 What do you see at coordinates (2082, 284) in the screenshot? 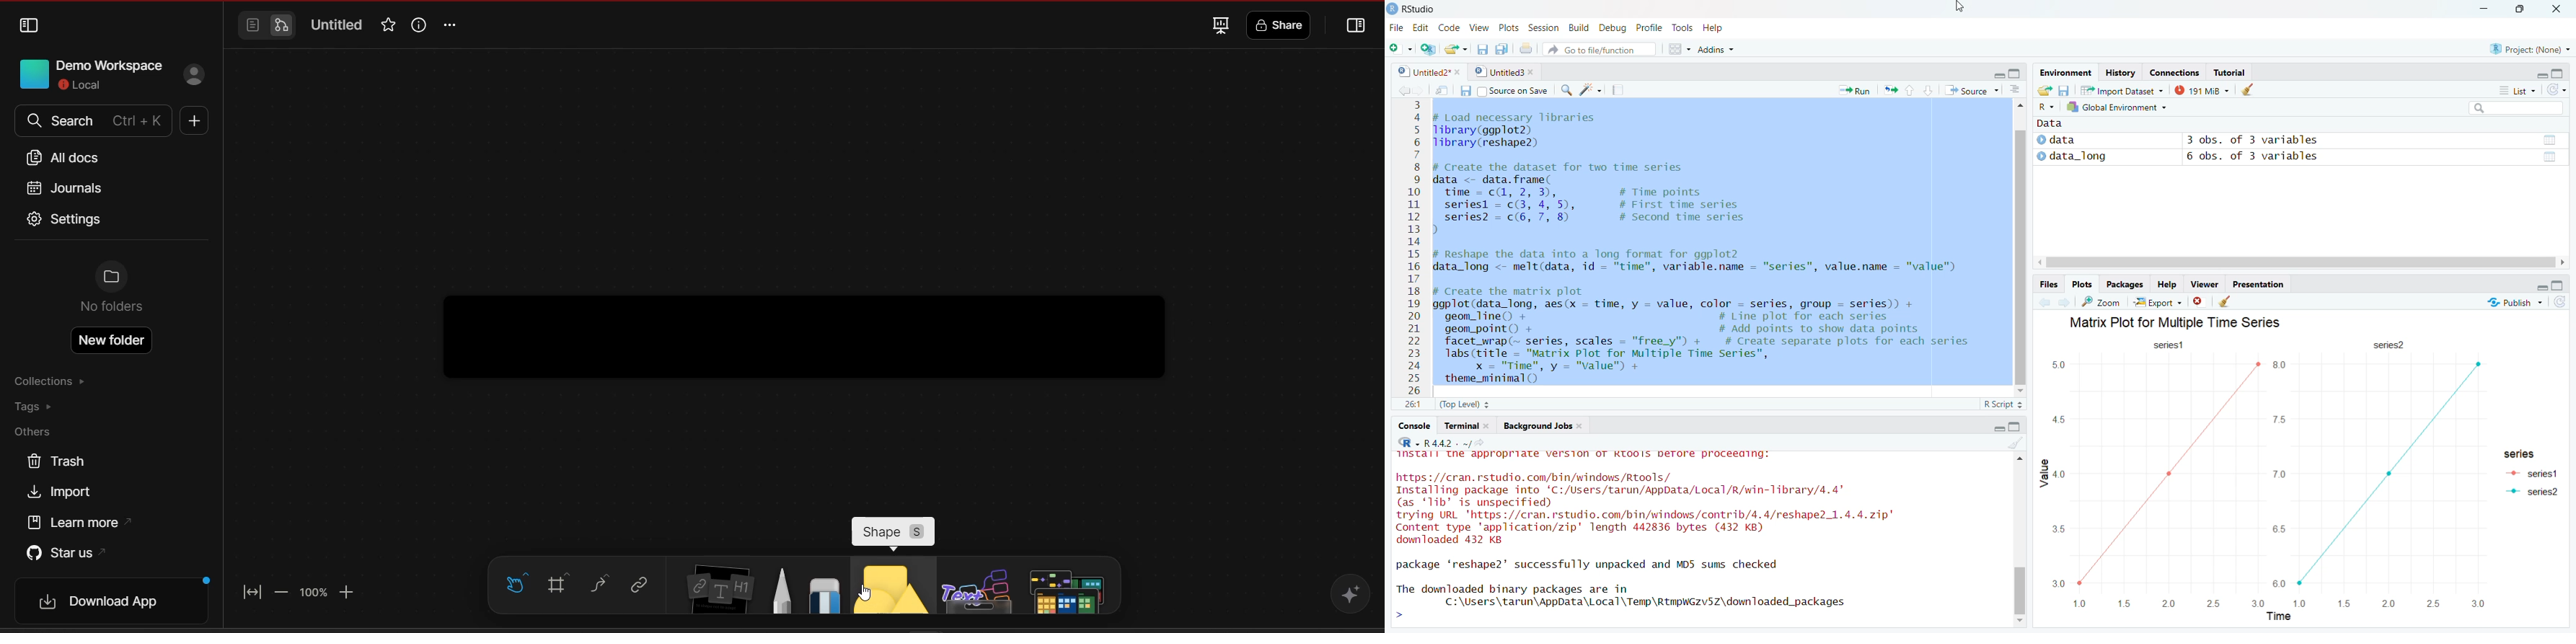
I see `Plots.` at bounding box center [2082, 284].